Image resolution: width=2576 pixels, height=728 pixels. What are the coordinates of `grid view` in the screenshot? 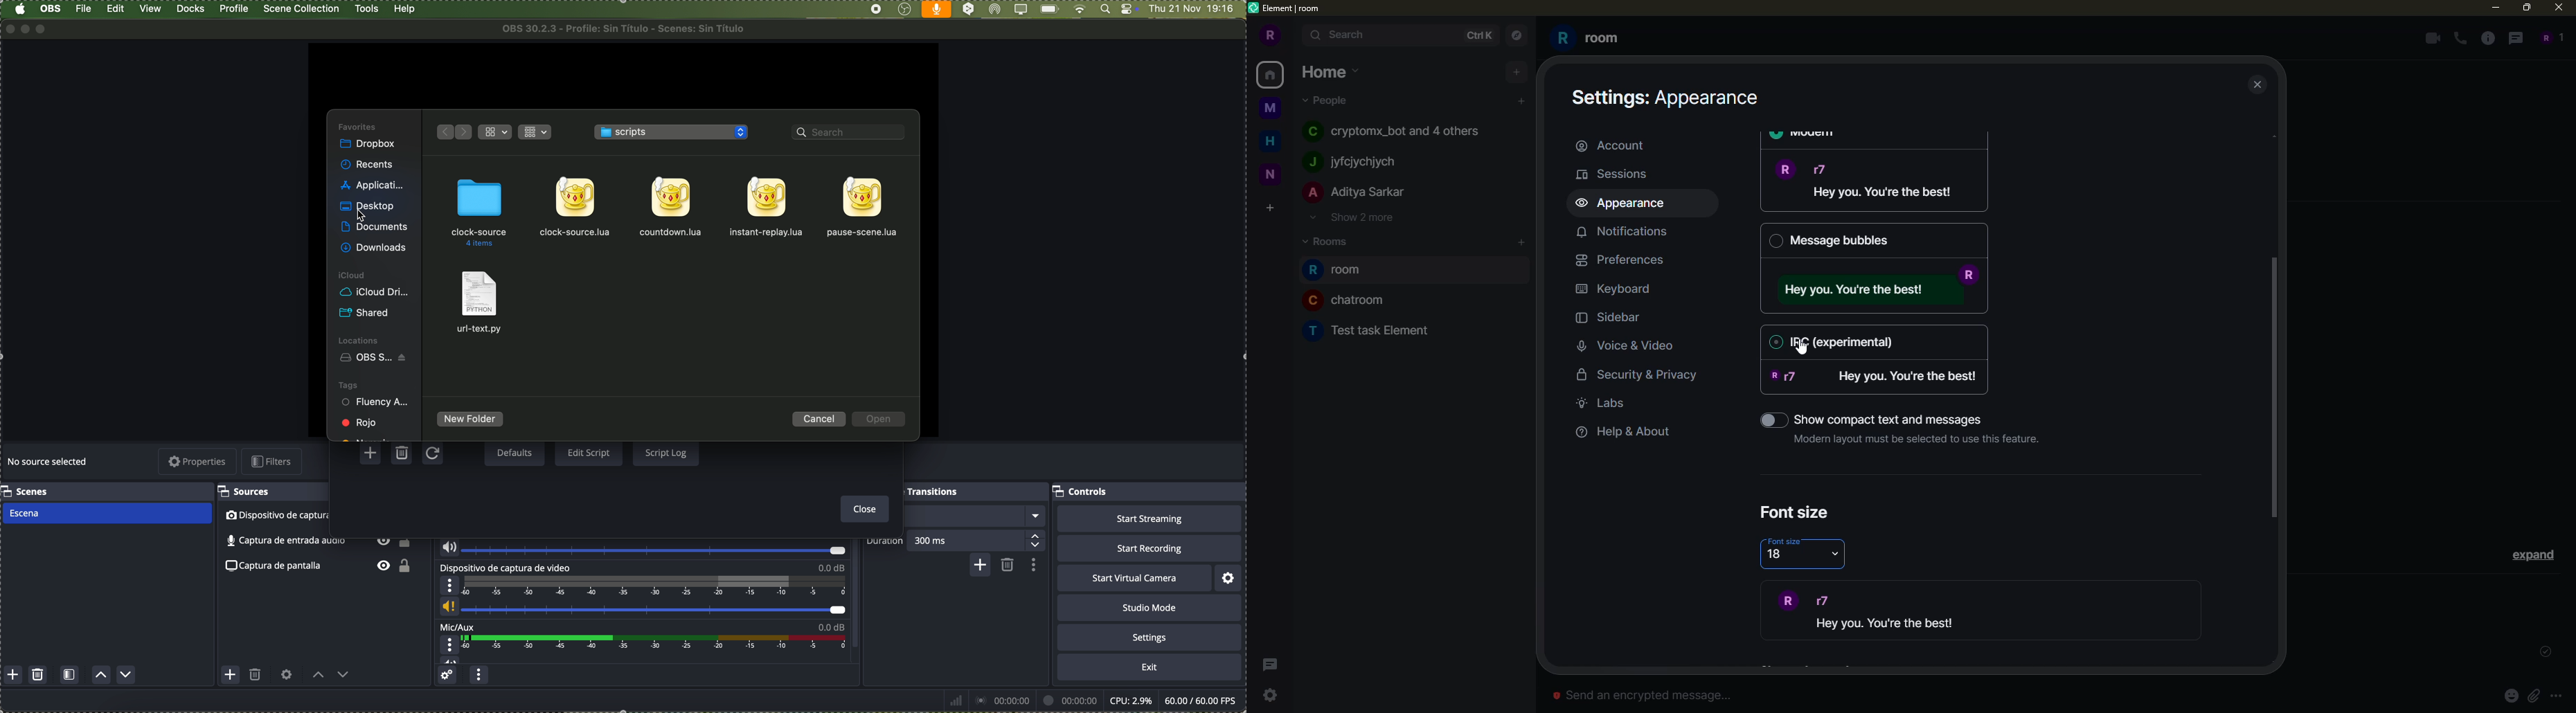 It's located at (537, 131).